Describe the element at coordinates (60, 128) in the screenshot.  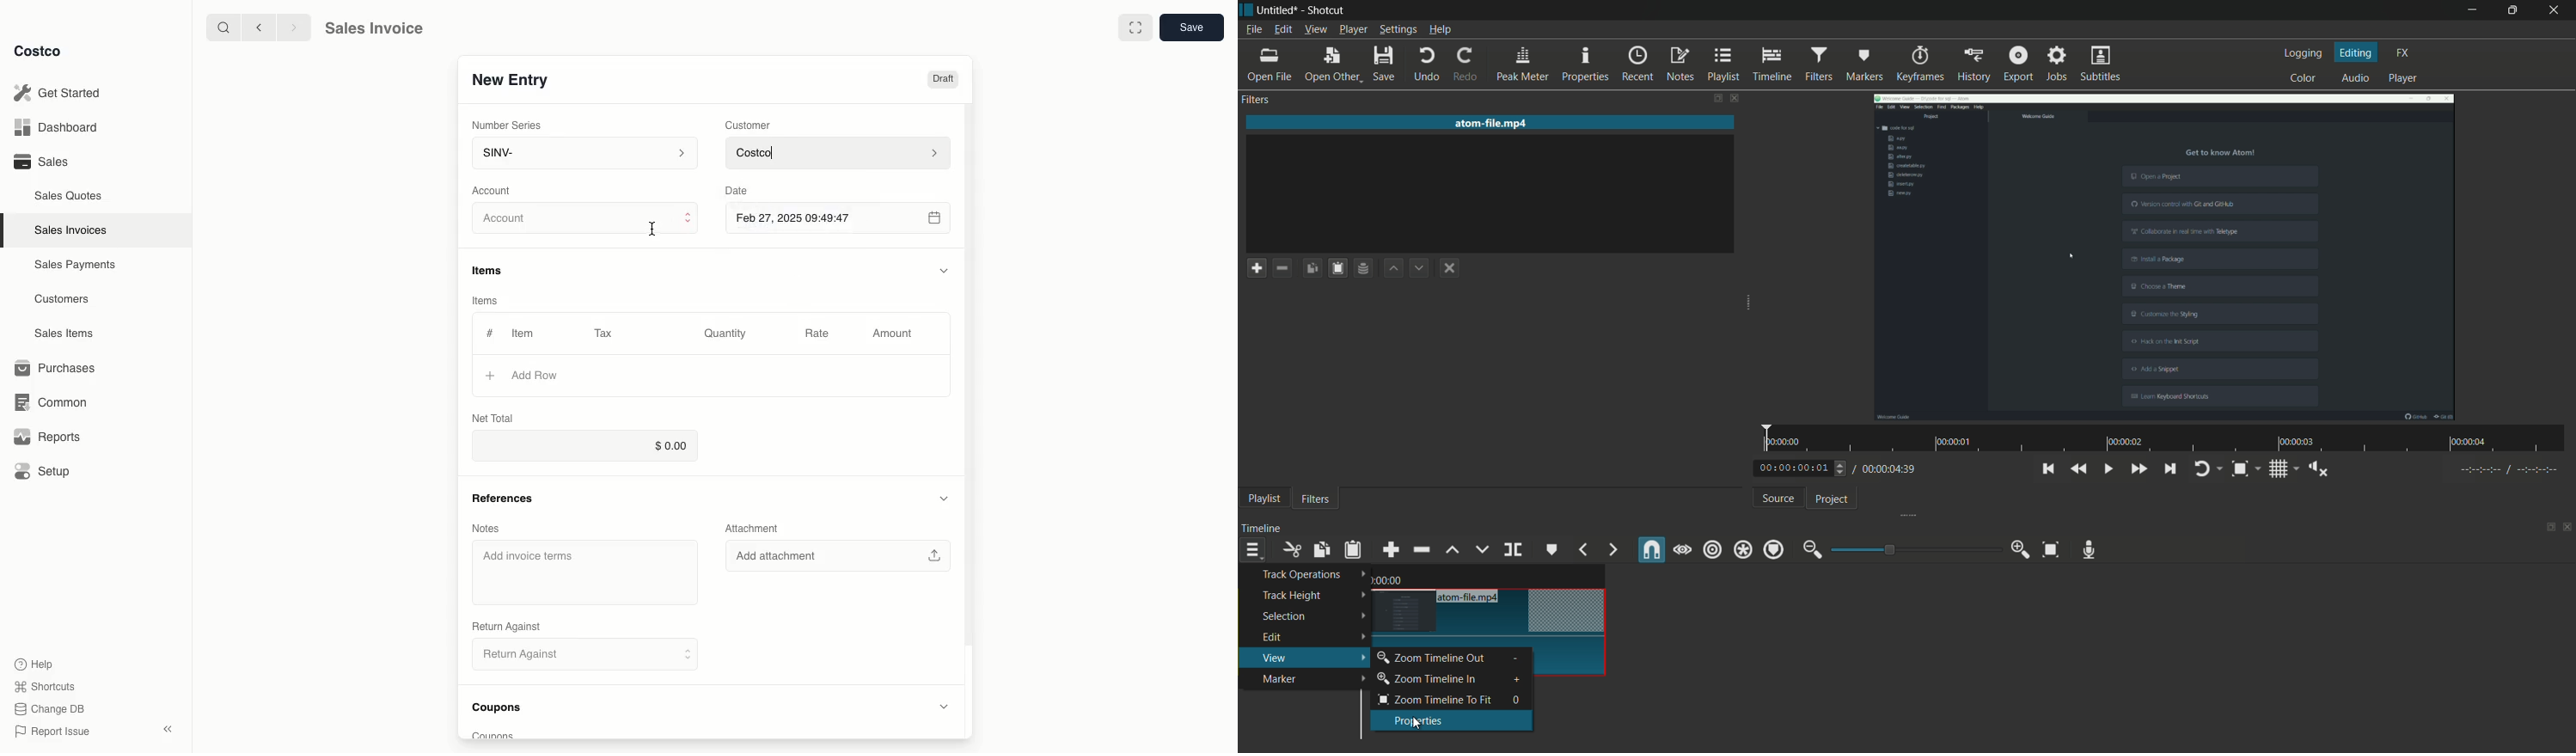
I see `Dashboard` at that location.